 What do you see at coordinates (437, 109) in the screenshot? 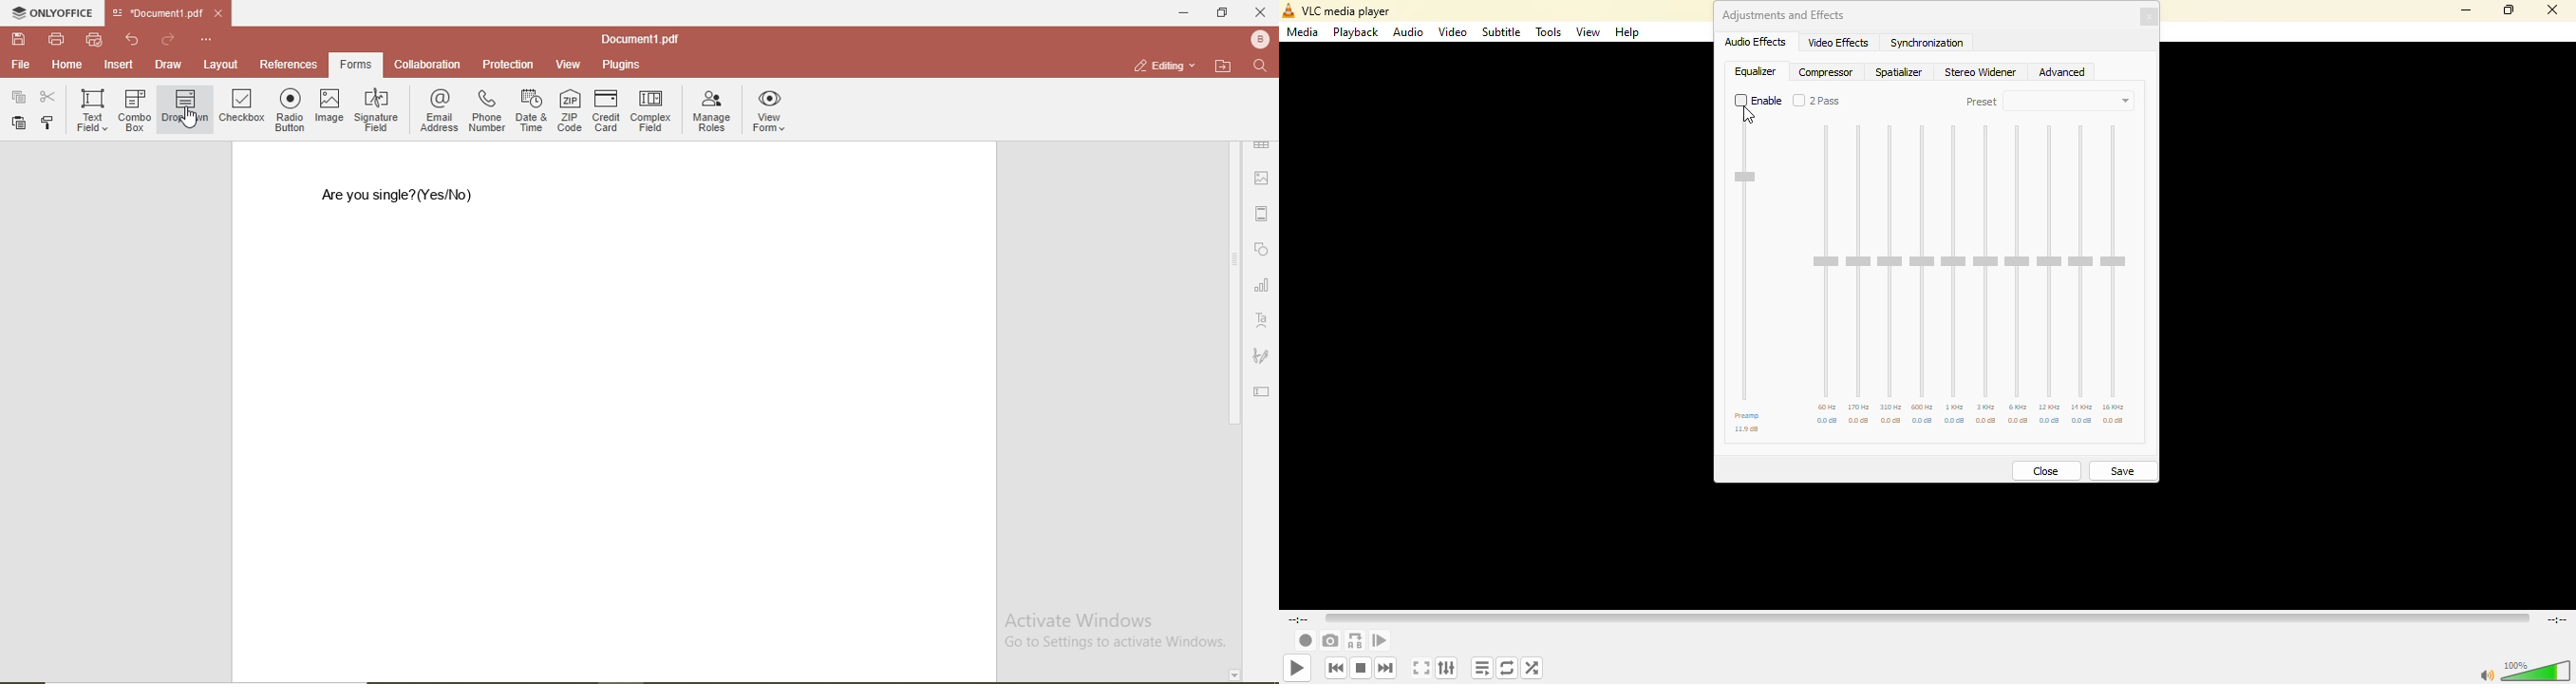
I see `email address` at bounding box center [437, 109].